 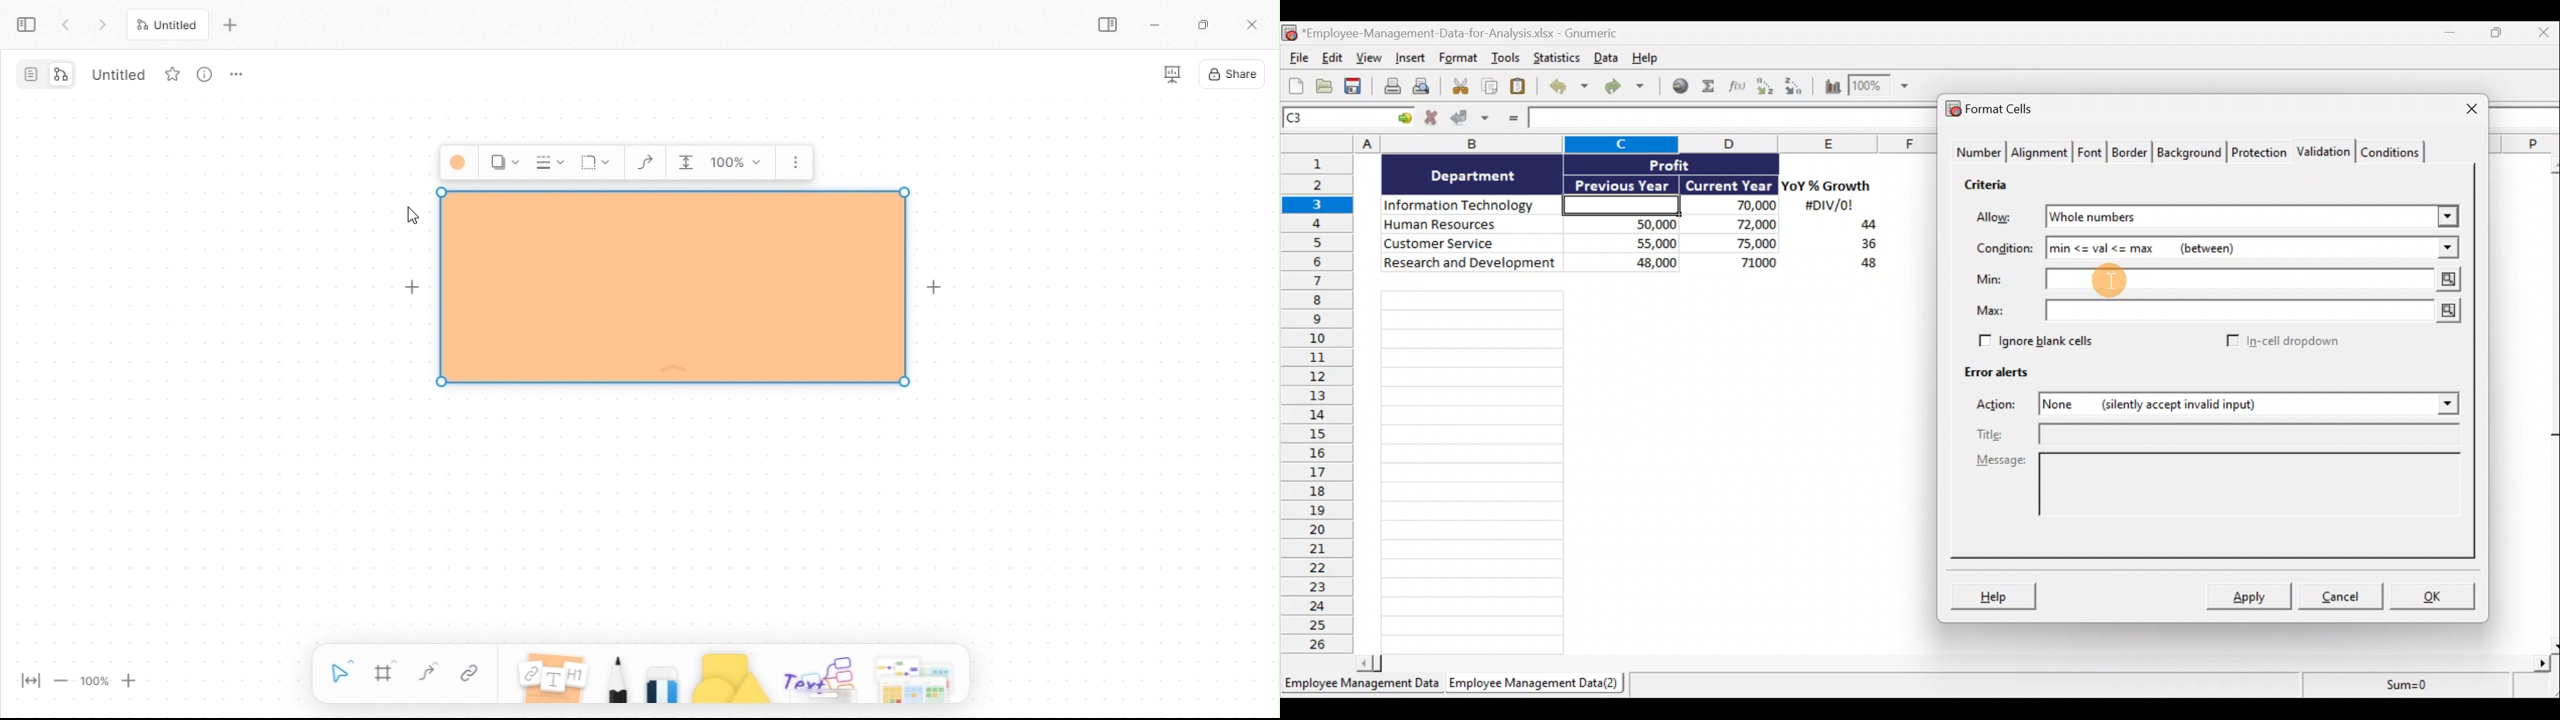 What do you see at coordinates (1728, 119) in the screenshot?
I see `Formula bar` at bounding box center [1728, 119].